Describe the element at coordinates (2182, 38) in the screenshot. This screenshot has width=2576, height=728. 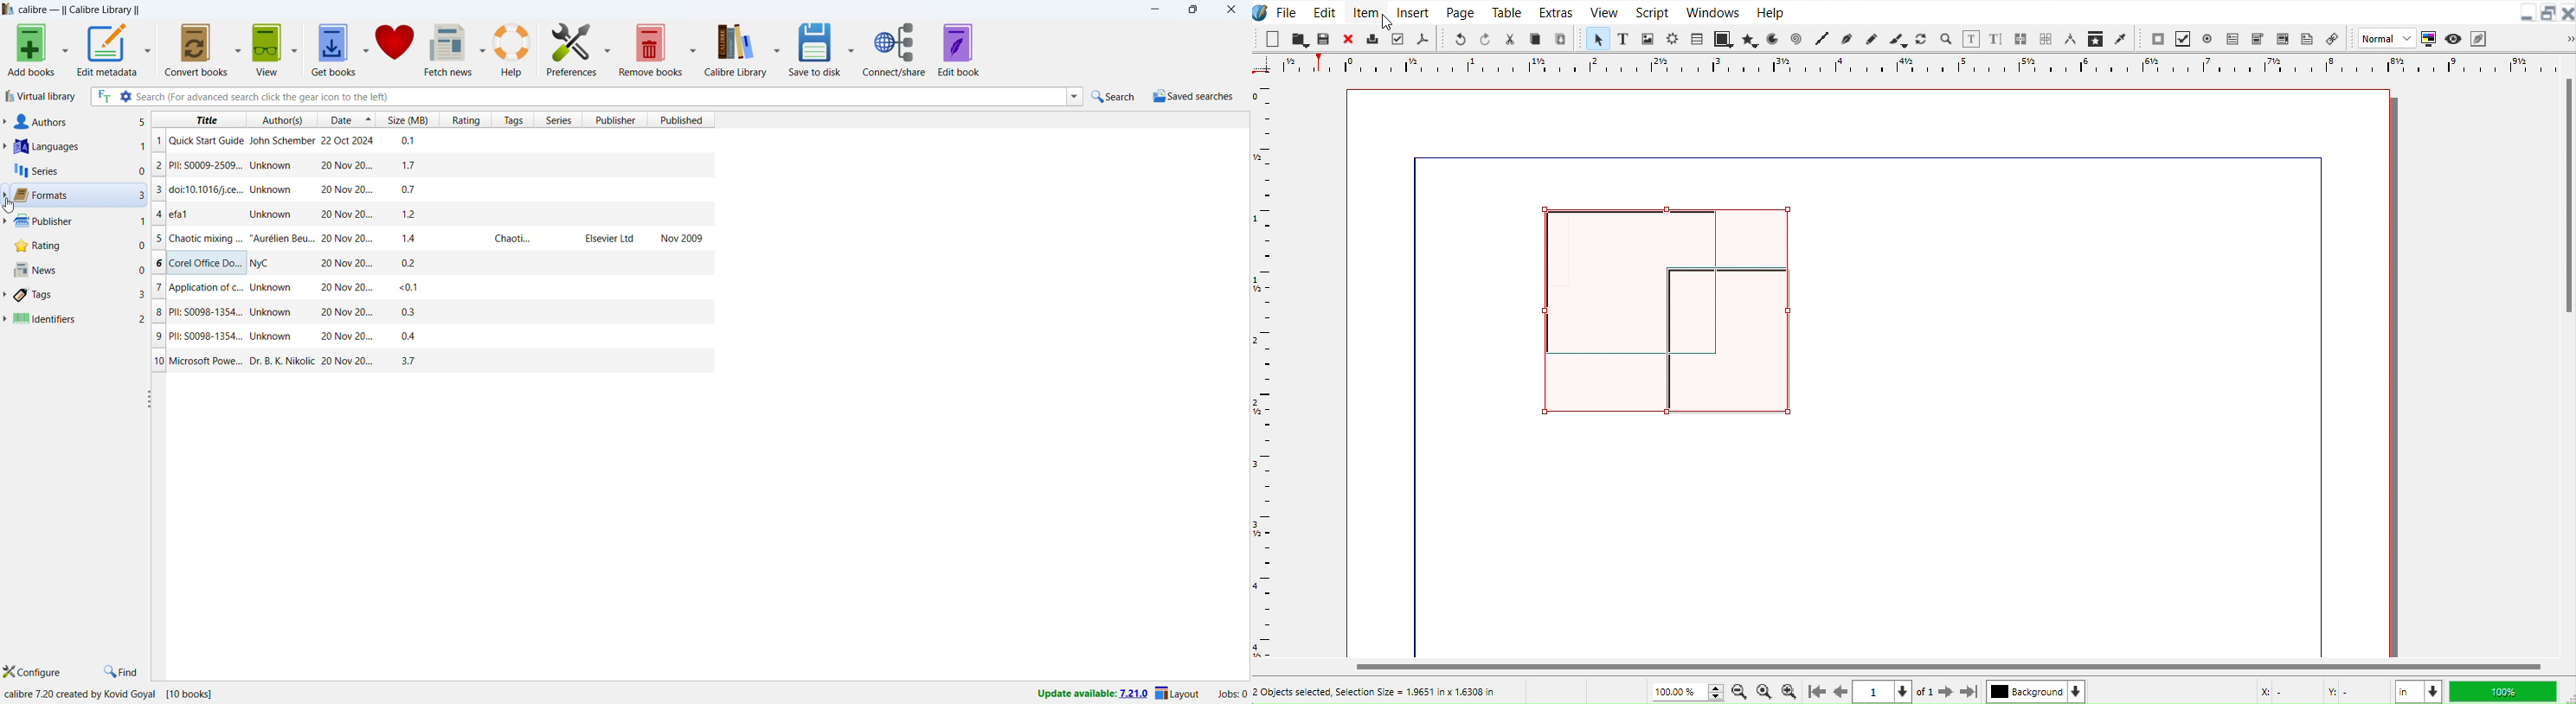
I see `PDF Check box` at that location.